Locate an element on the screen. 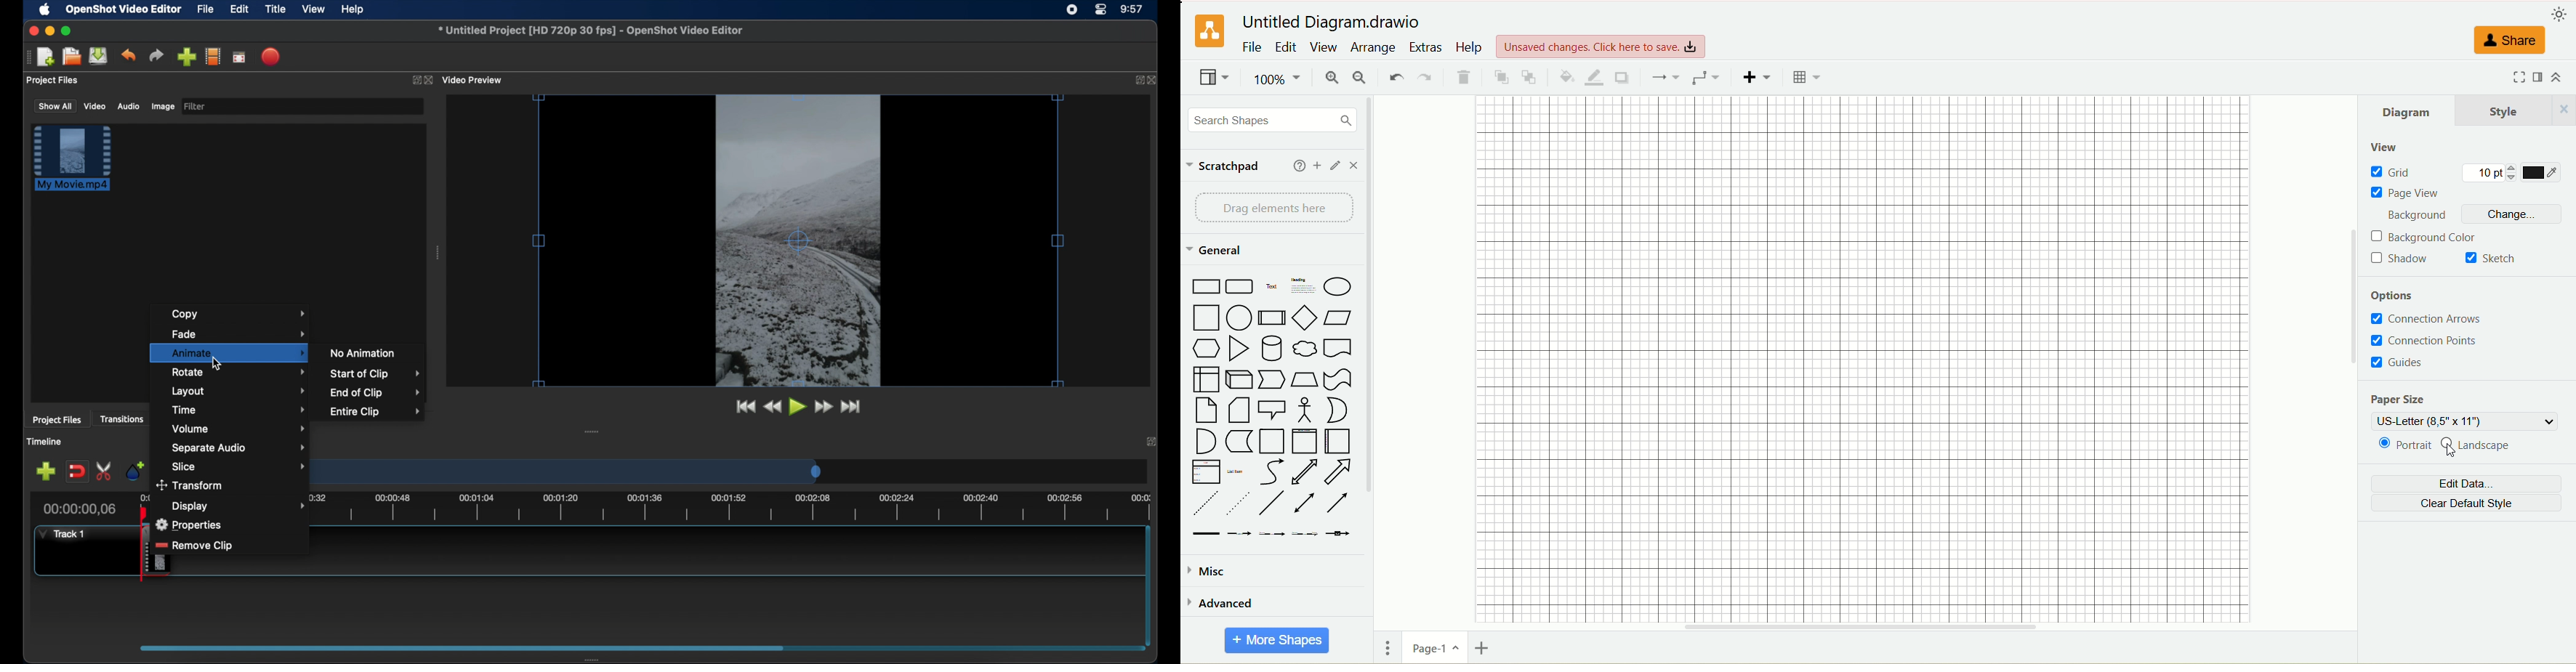  shadow is located at coordinates (2402, 259).